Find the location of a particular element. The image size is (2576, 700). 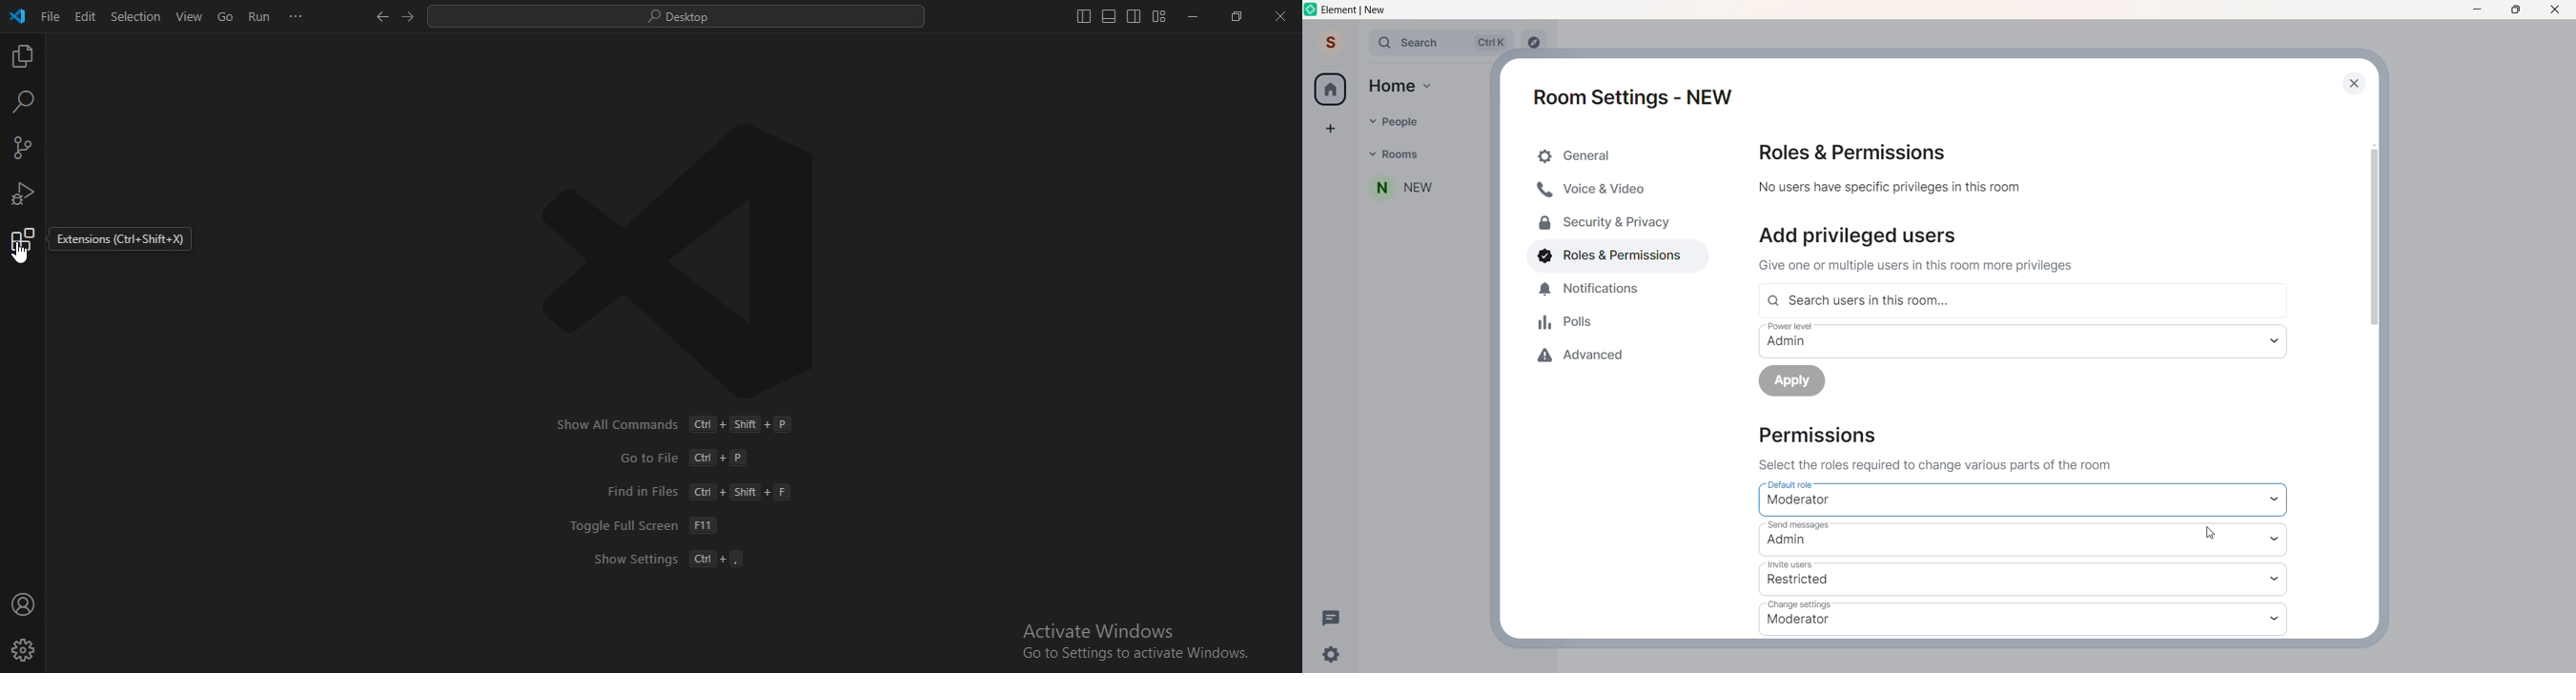

room name is located at coordinates (1399, 190).